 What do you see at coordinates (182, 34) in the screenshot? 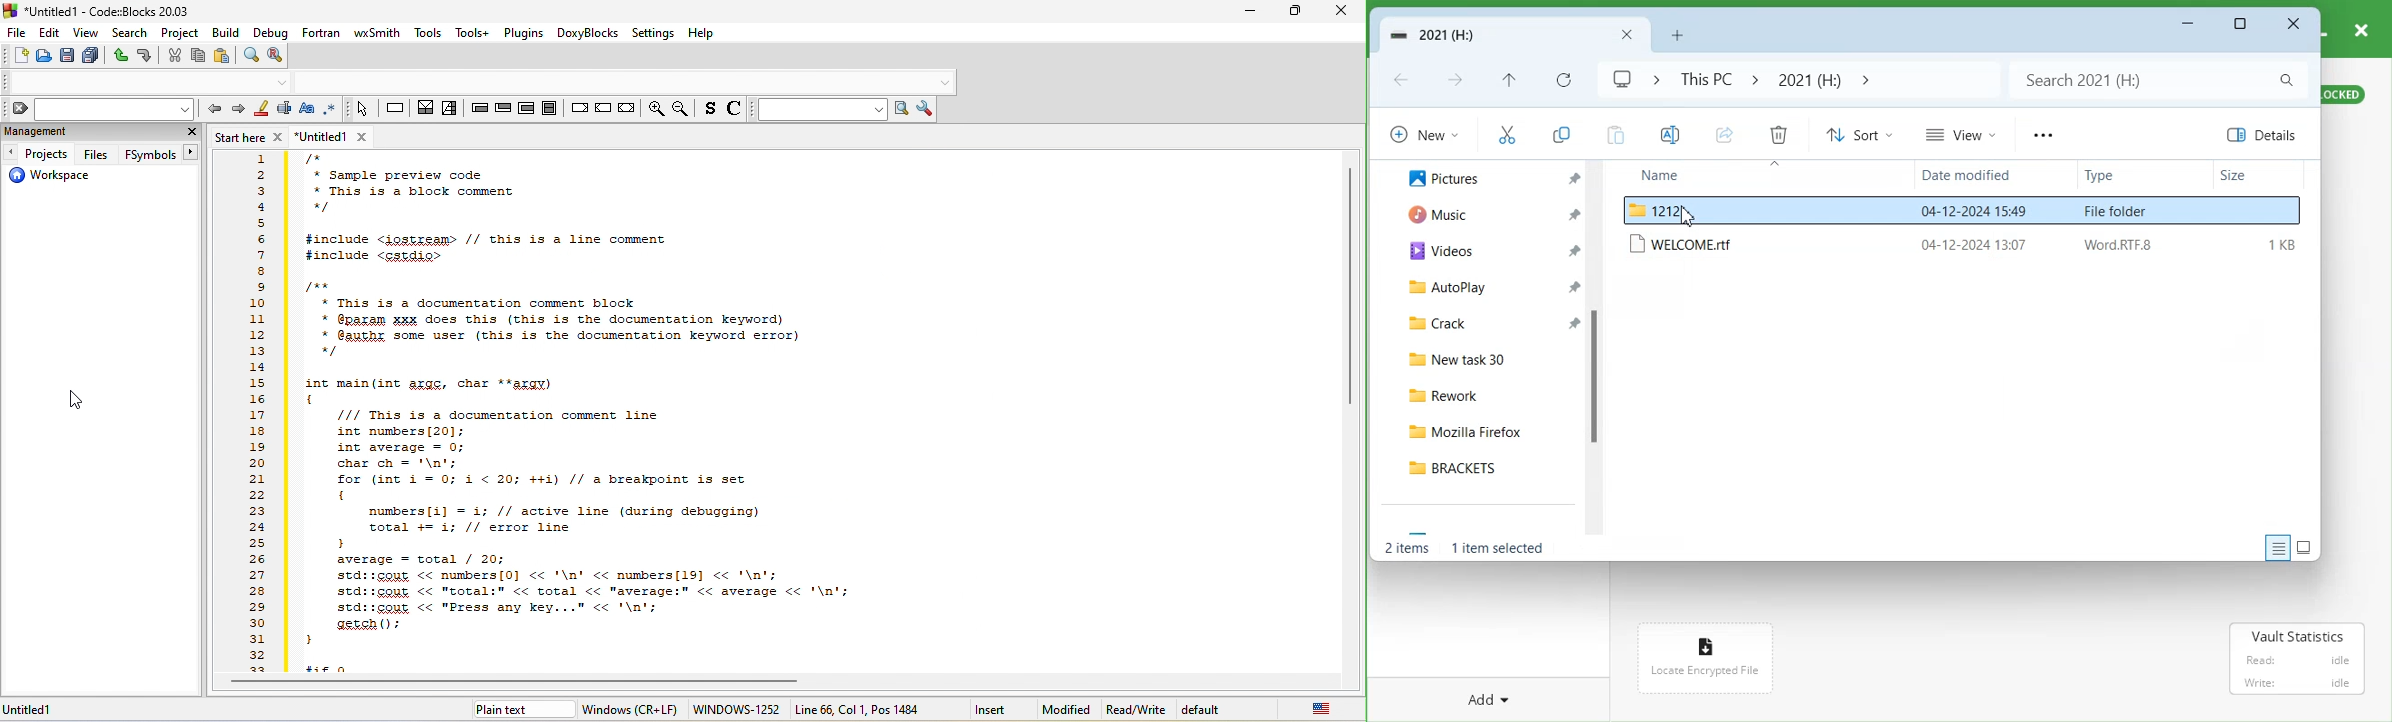
I see `project` at bounding box center [182, 34].